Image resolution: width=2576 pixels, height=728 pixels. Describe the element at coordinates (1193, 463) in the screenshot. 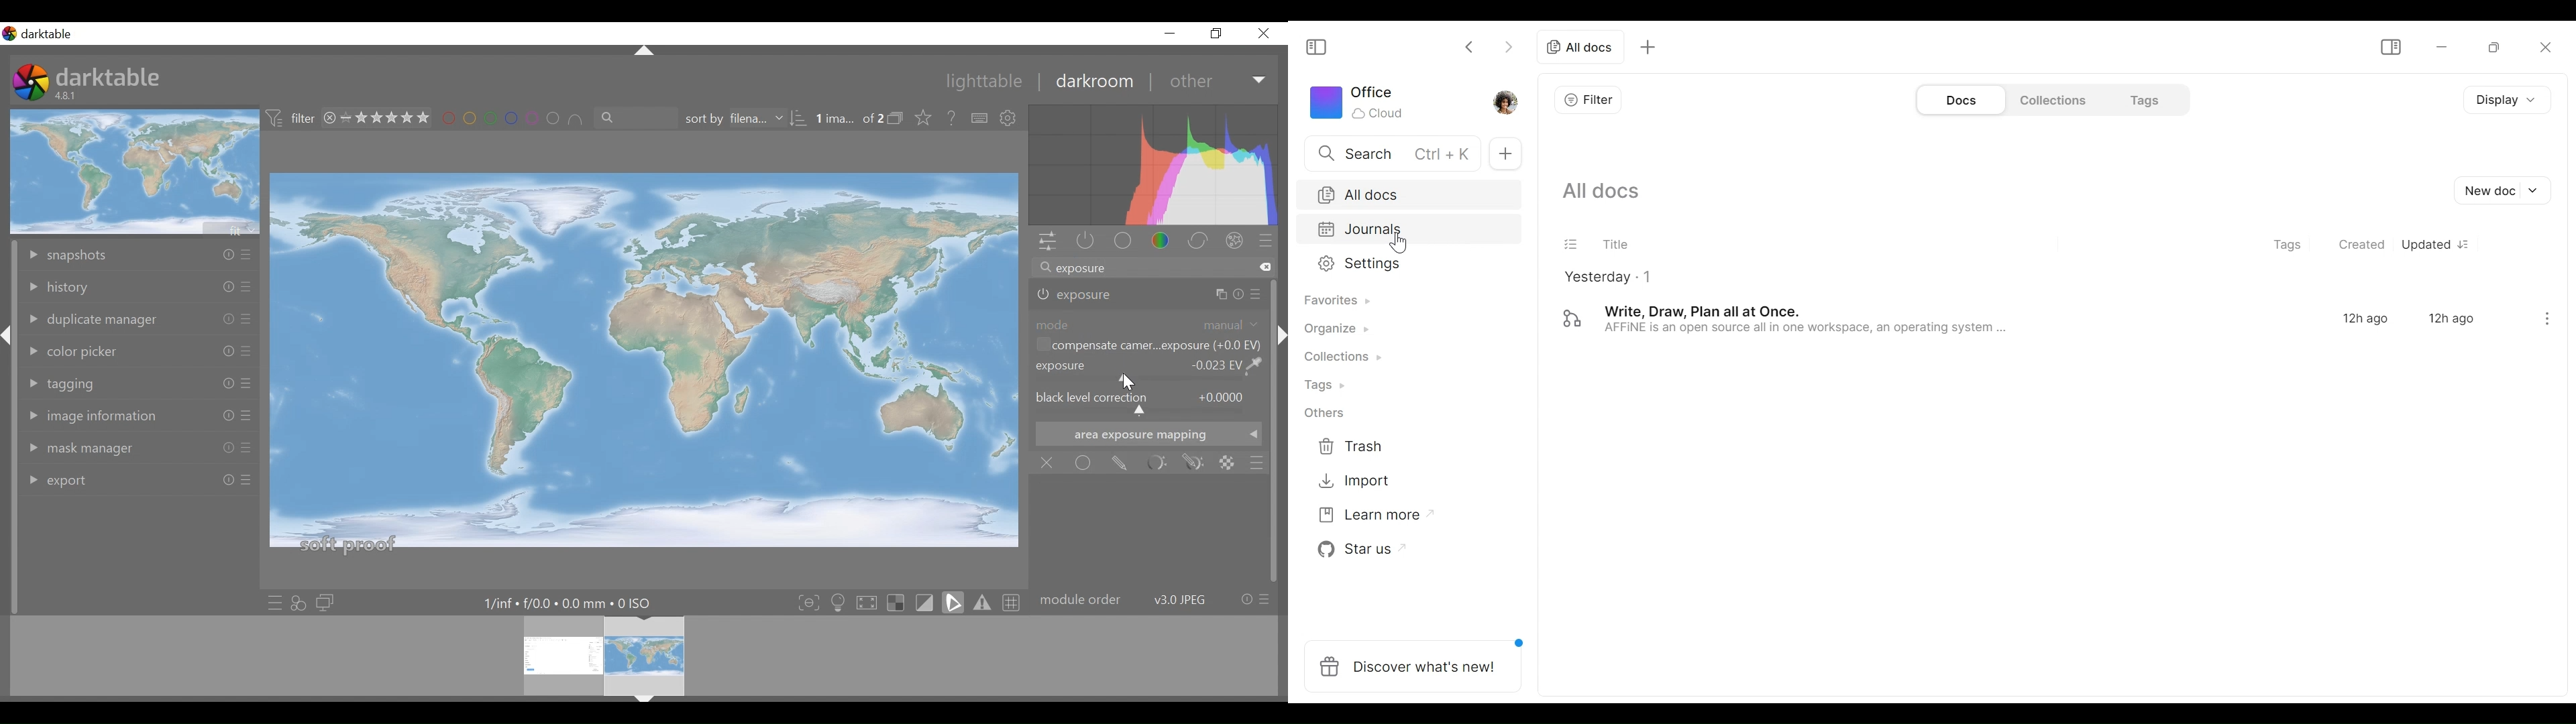

I see `` at that location.